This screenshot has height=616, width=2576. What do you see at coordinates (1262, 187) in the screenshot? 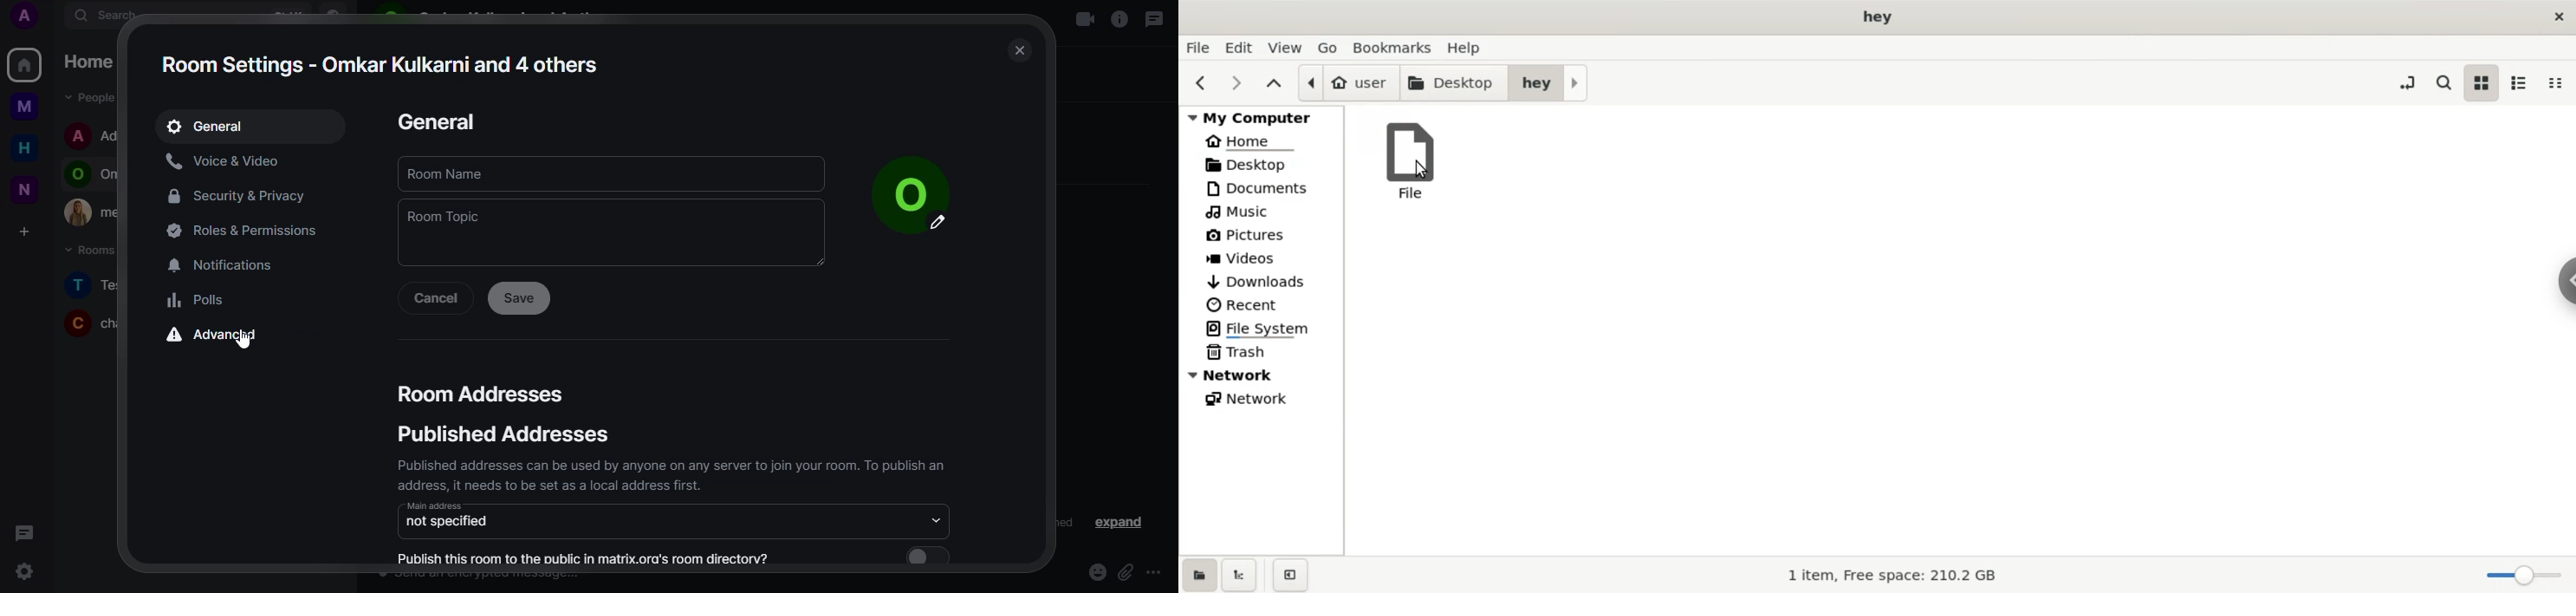
I see `documents` at bounding box center [1262, 187].